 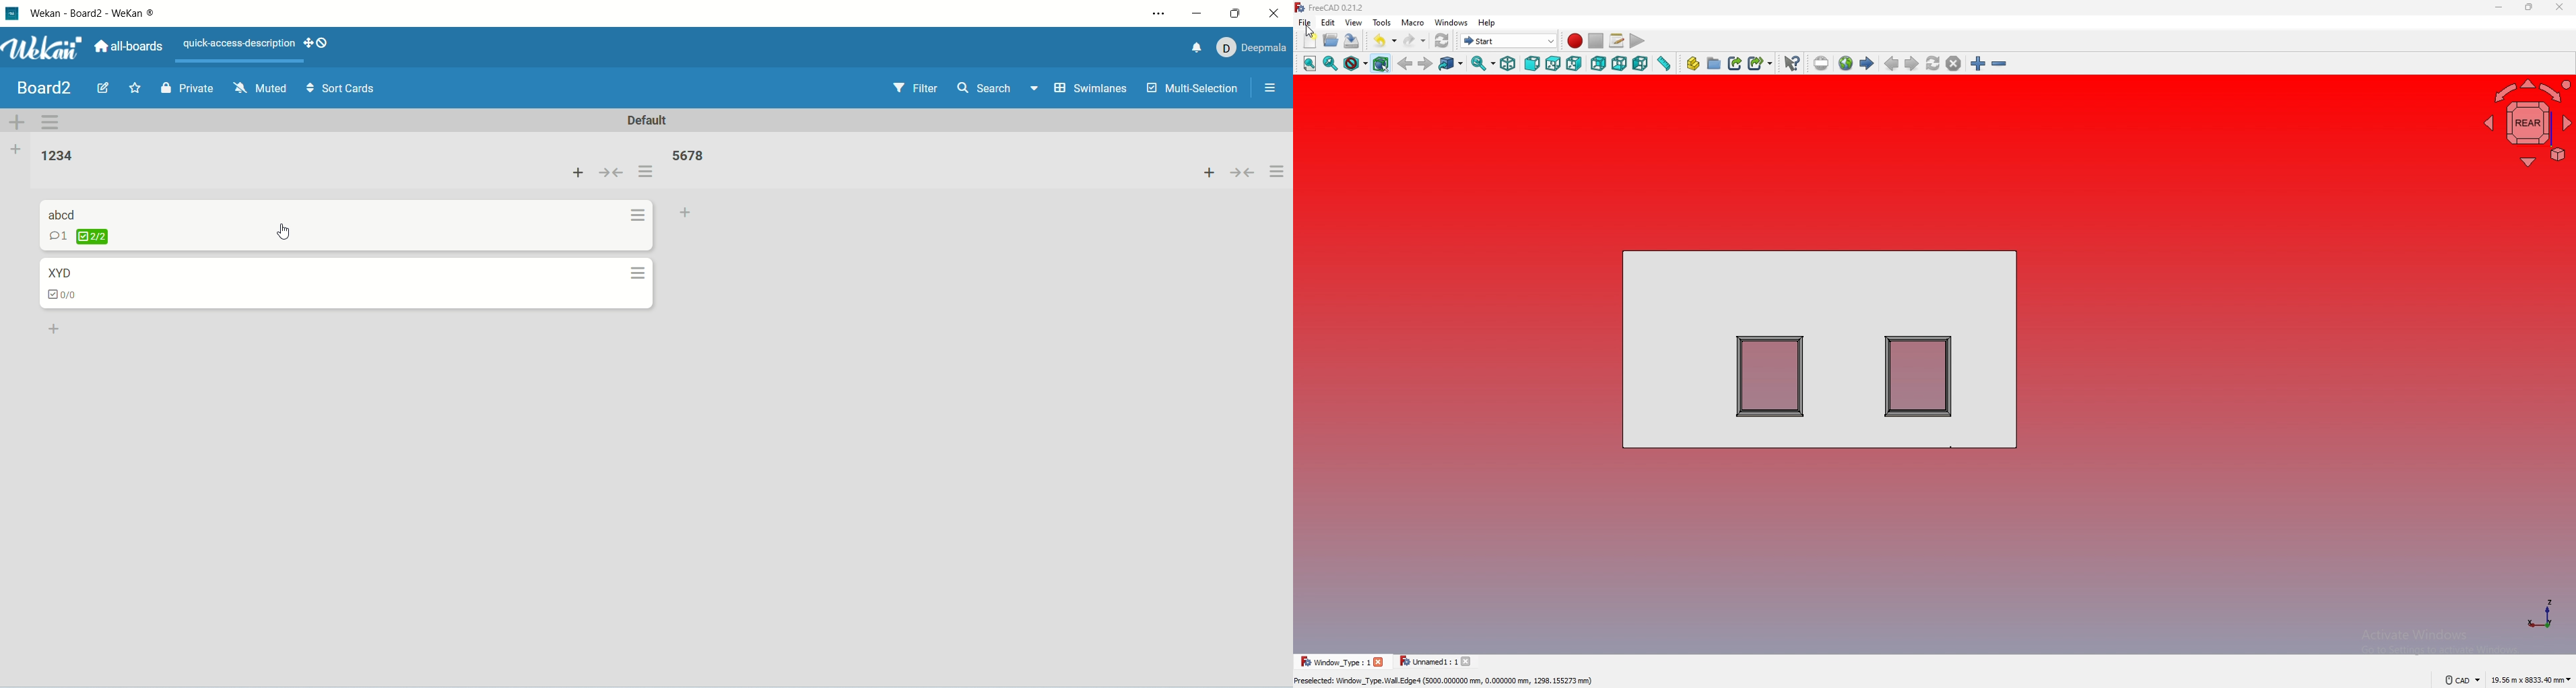 I want to click on stop macros, so click(x=1596, y=41).